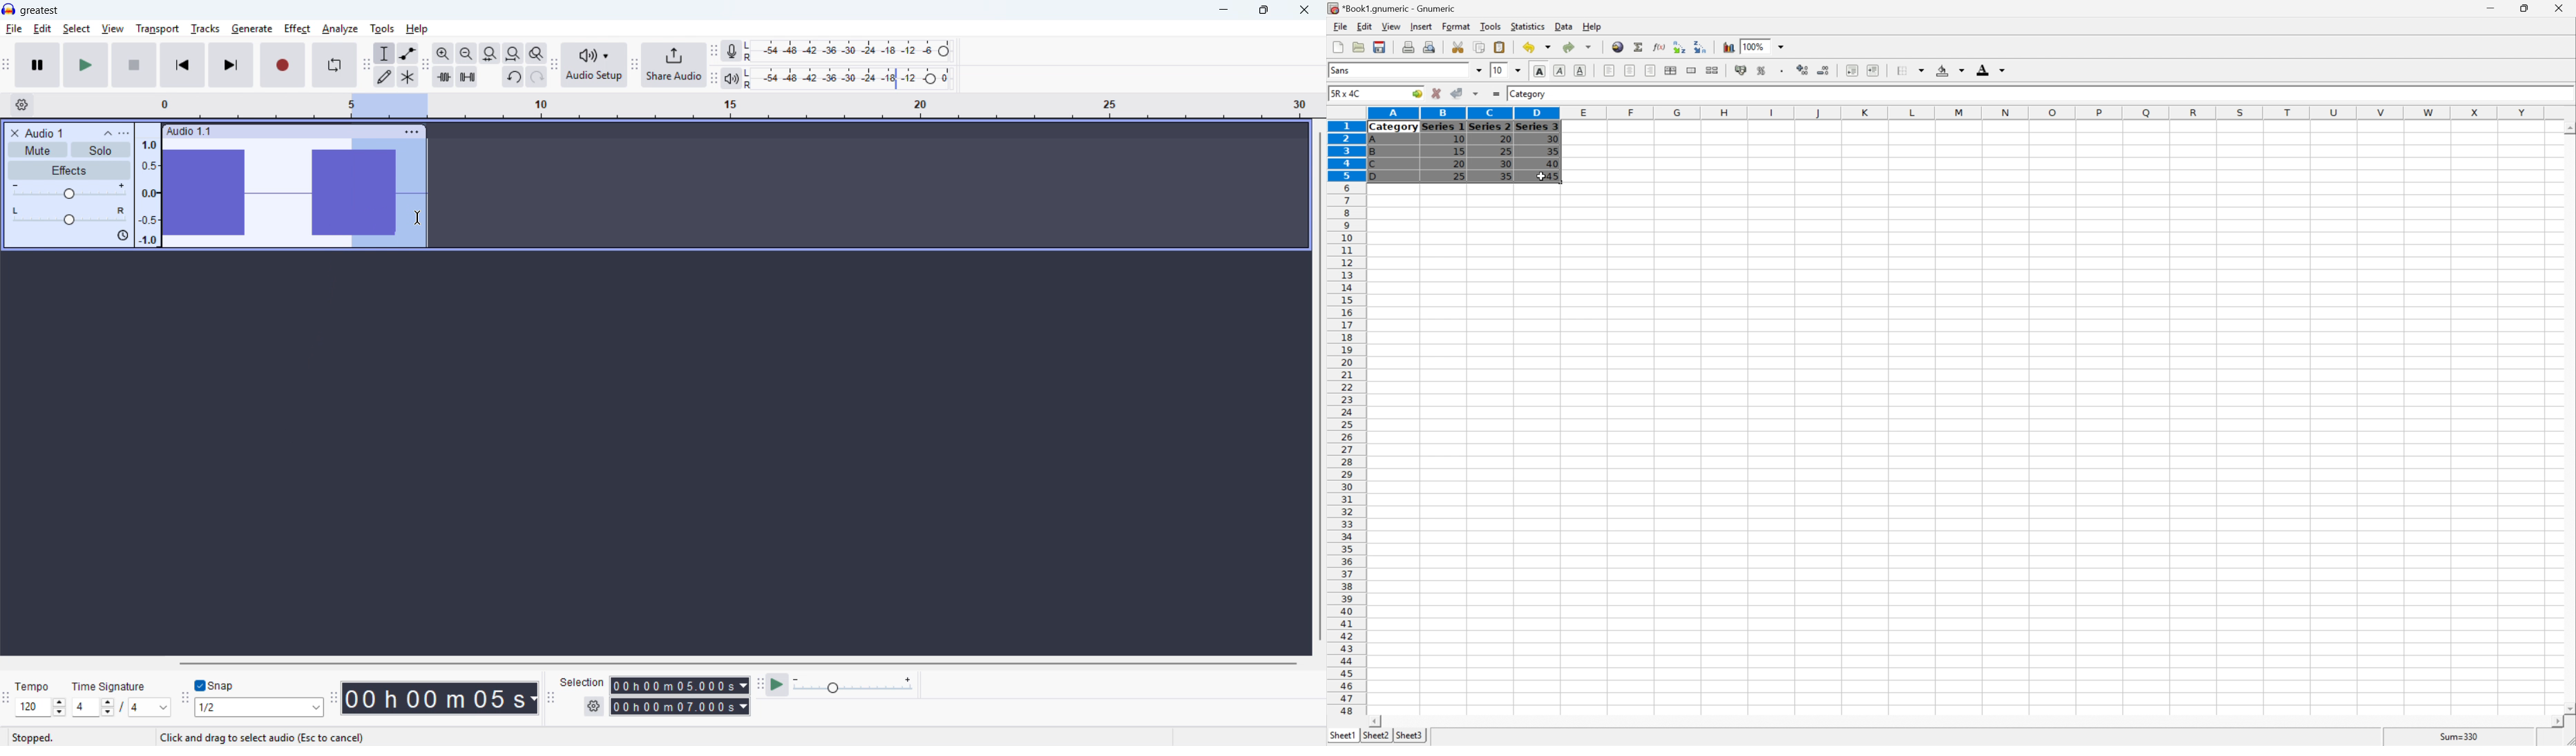 The height and width of the screenshot is (756, 2576). I want to click on Time toolbar , so click(334, 698).